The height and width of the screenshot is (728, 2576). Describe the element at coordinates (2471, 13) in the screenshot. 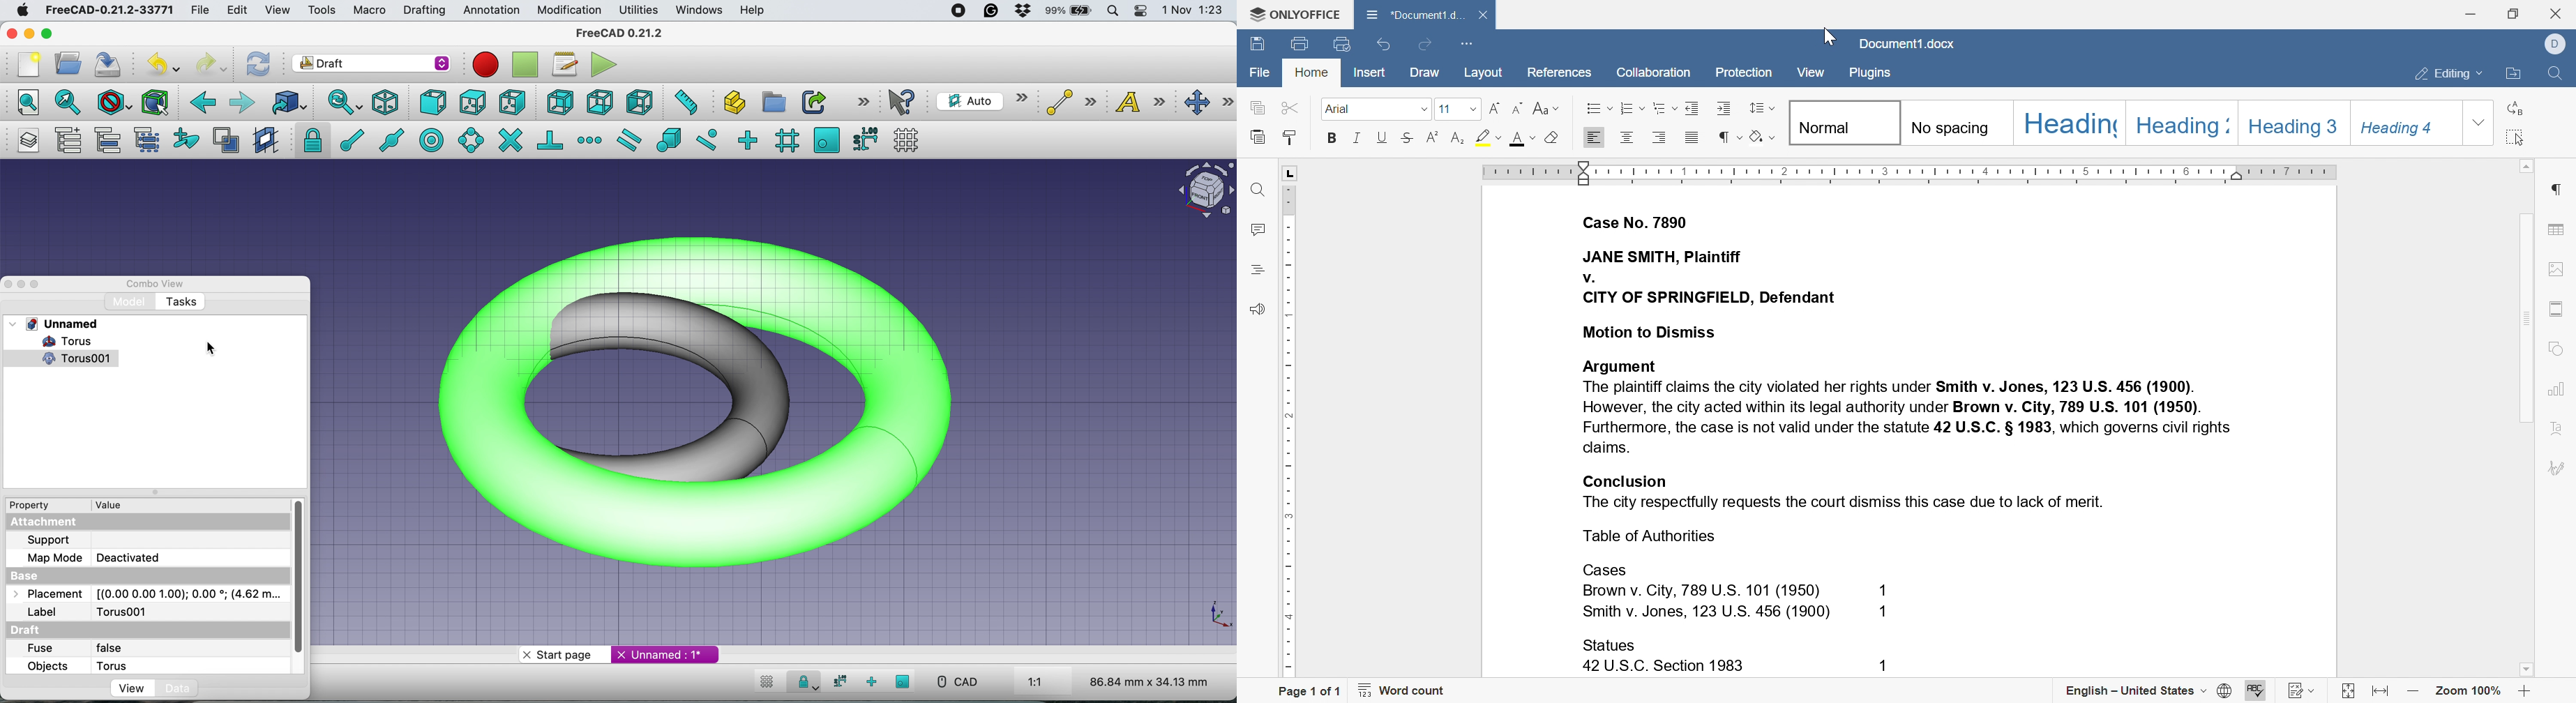

I see `minimize` at that location.